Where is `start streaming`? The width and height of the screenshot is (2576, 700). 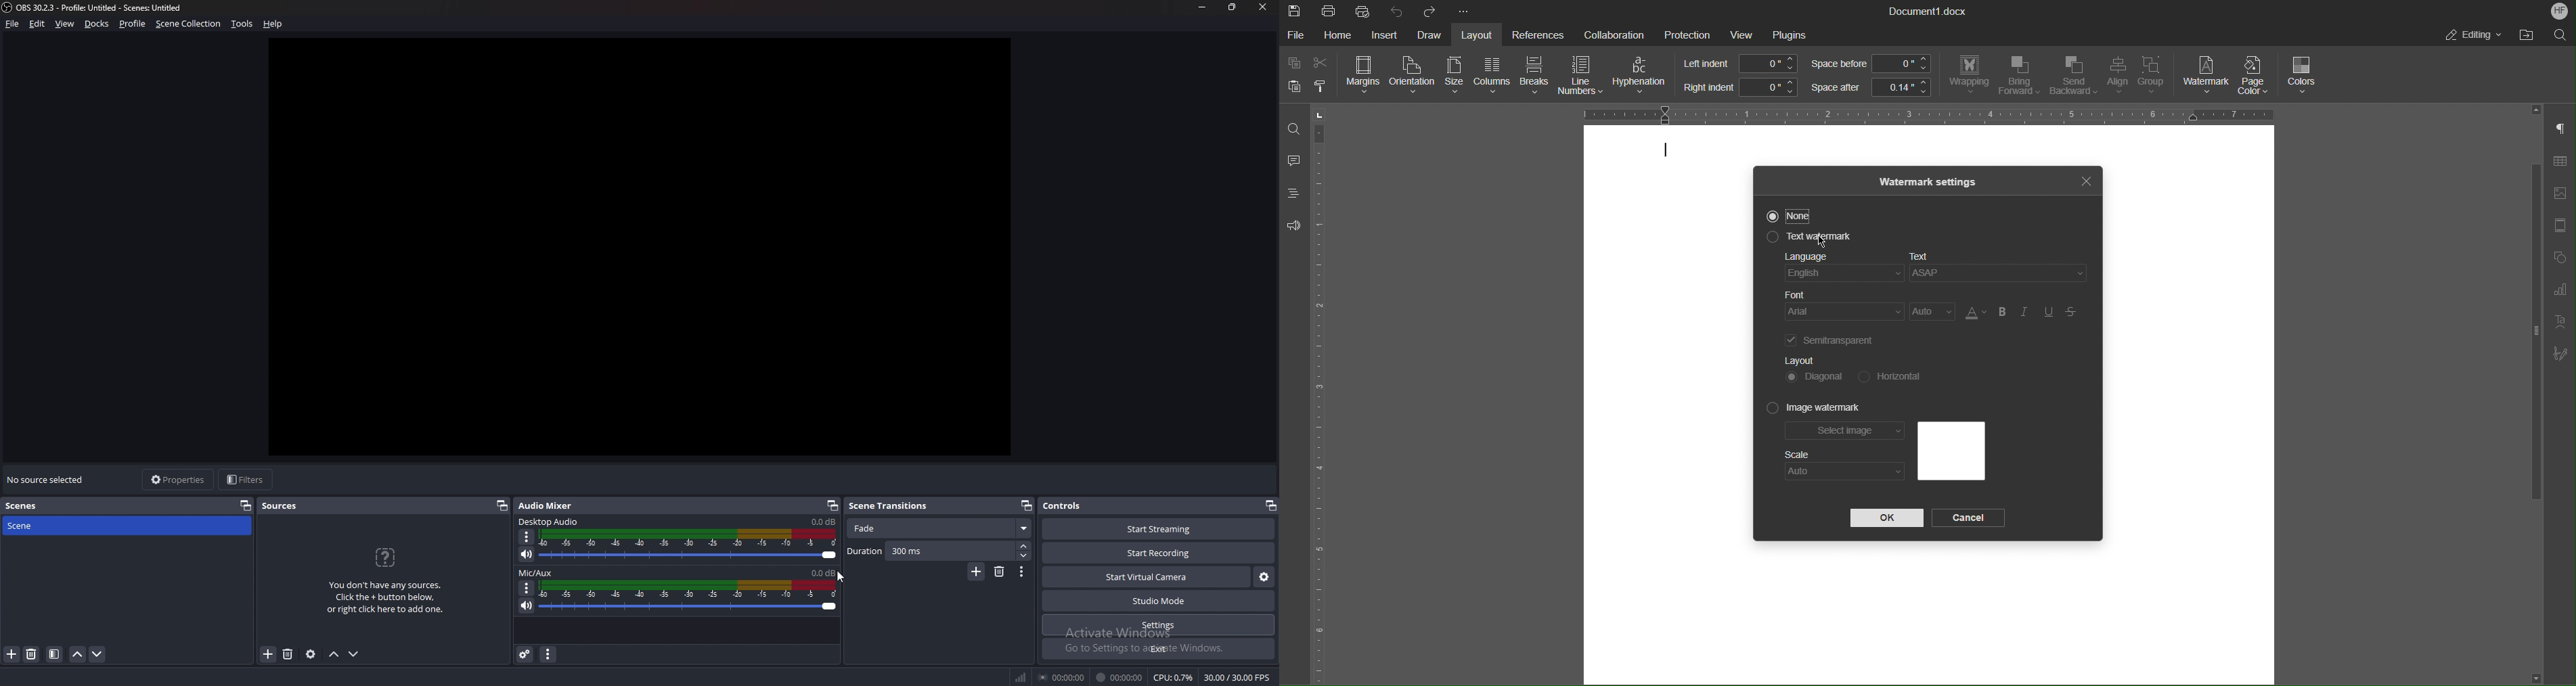
start streaming is located at coordinates (1159, 529).